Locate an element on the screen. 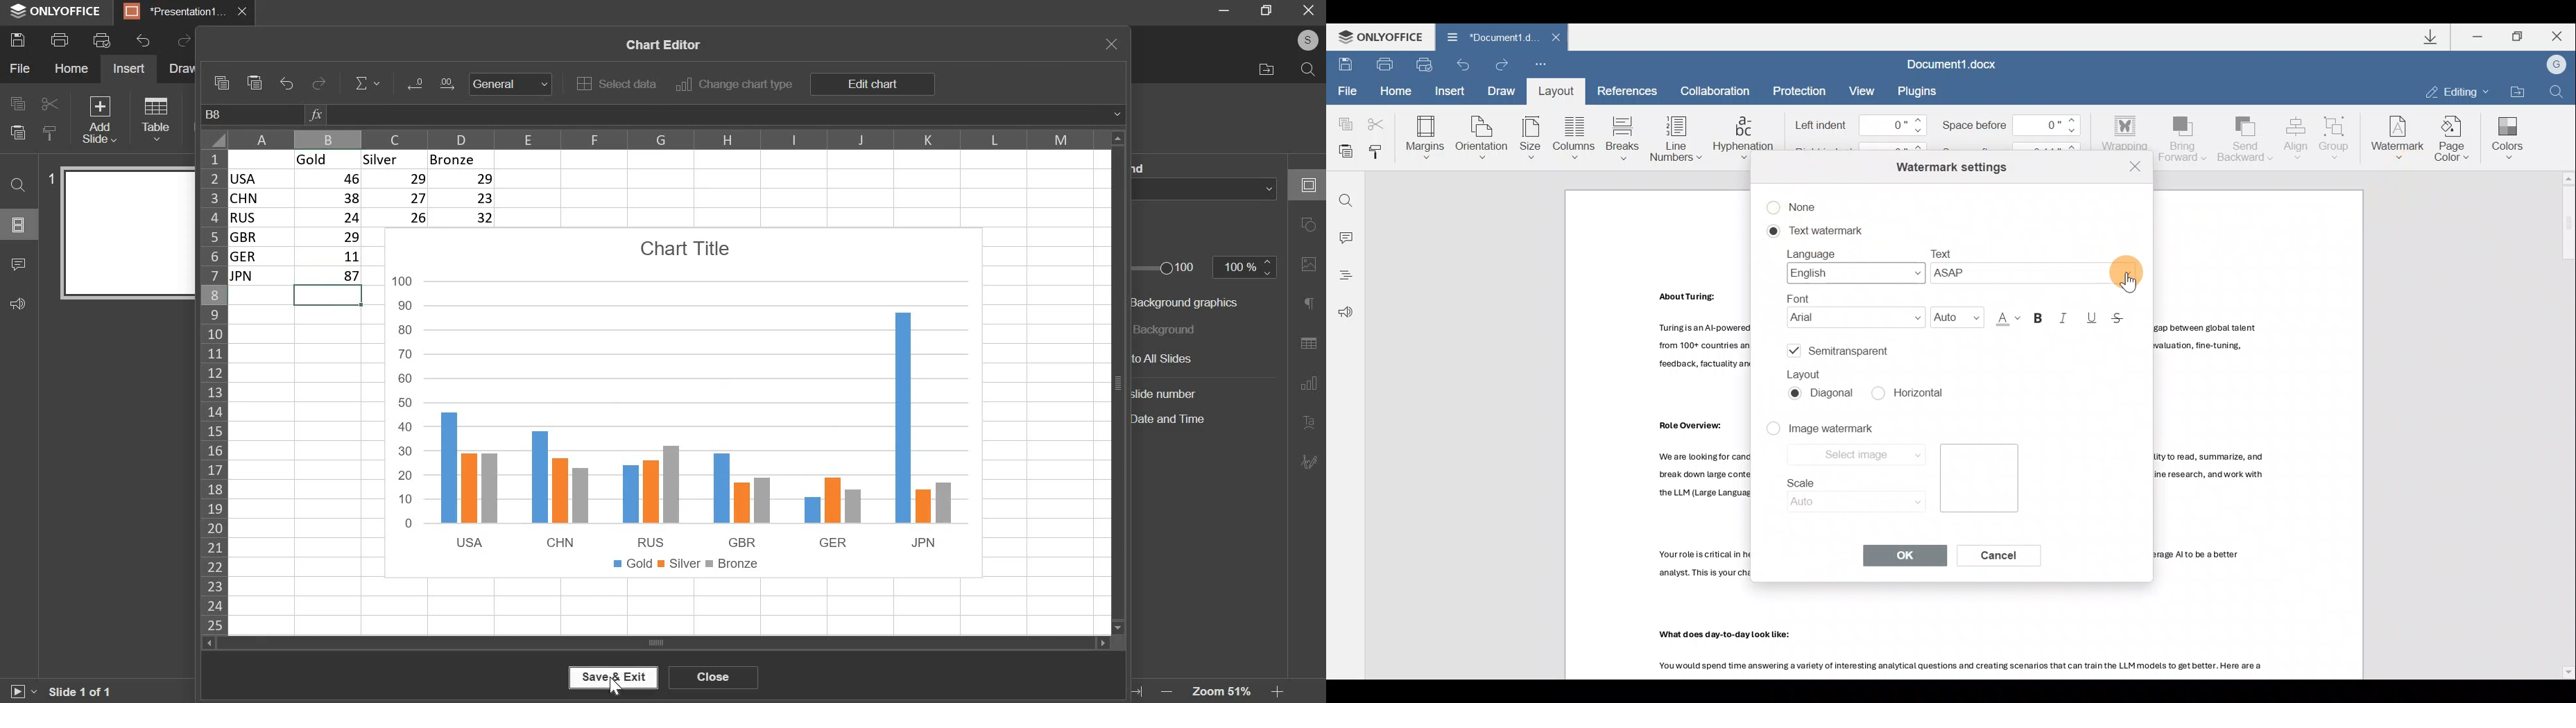 This screenshot has width=2576, height=728. Semitransparent is located at coordinates (1843, 353).